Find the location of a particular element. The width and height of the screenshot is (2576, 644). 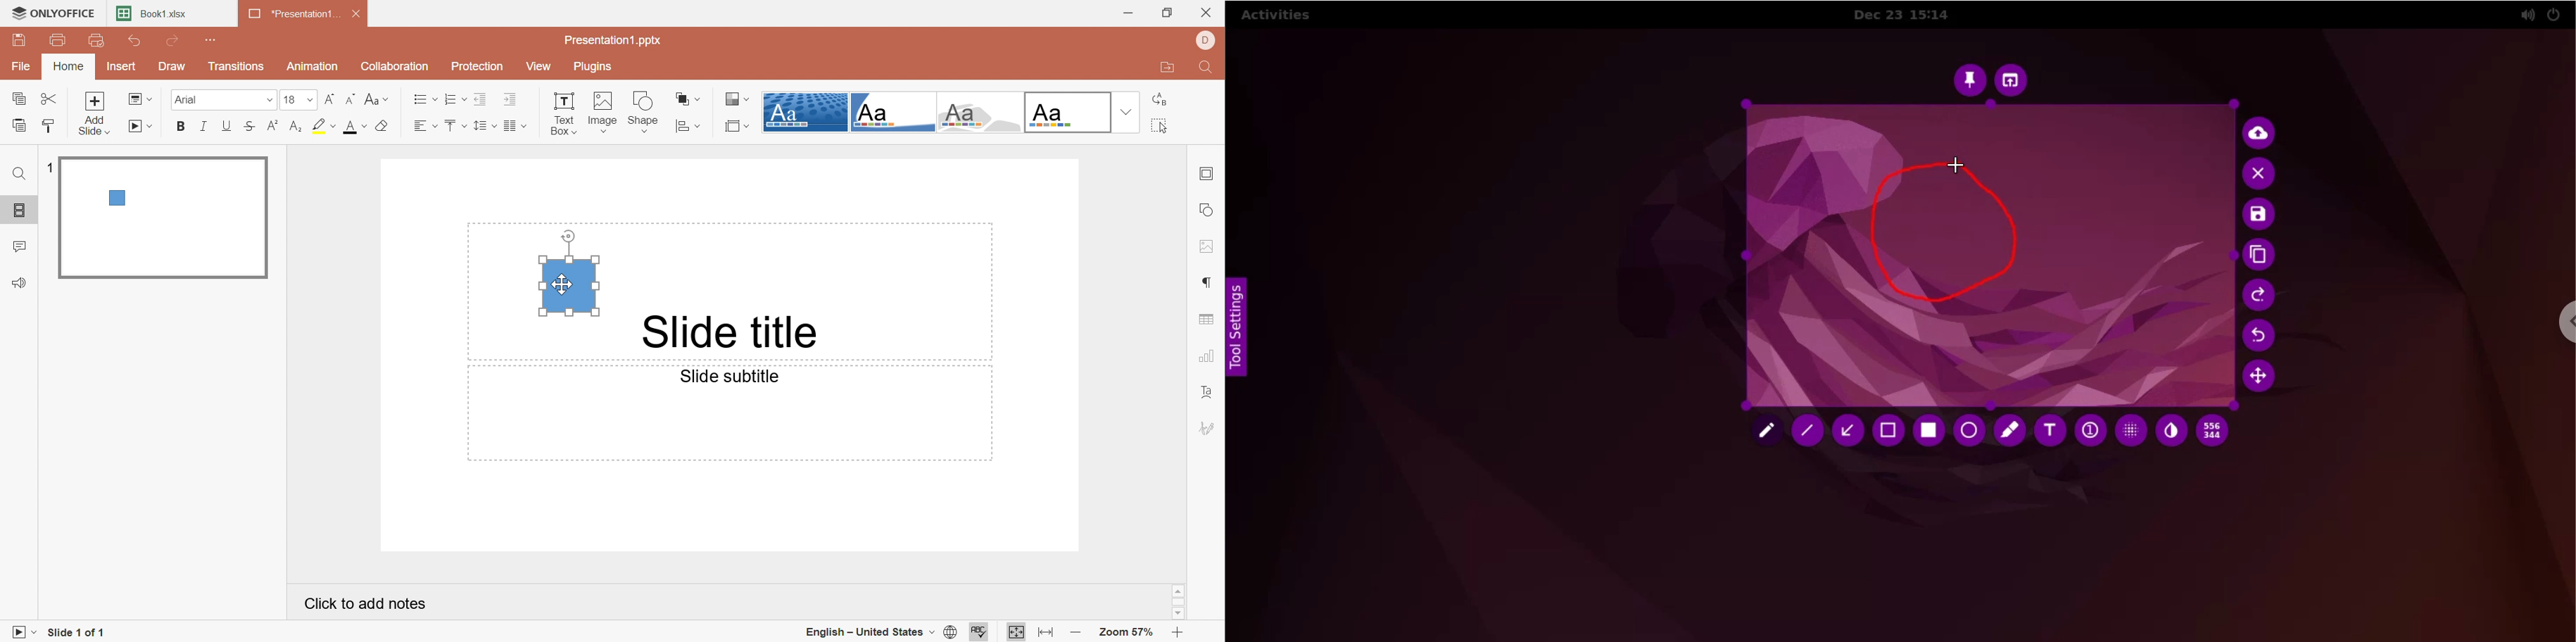

Change color theme is located at coordinates (740, 98).